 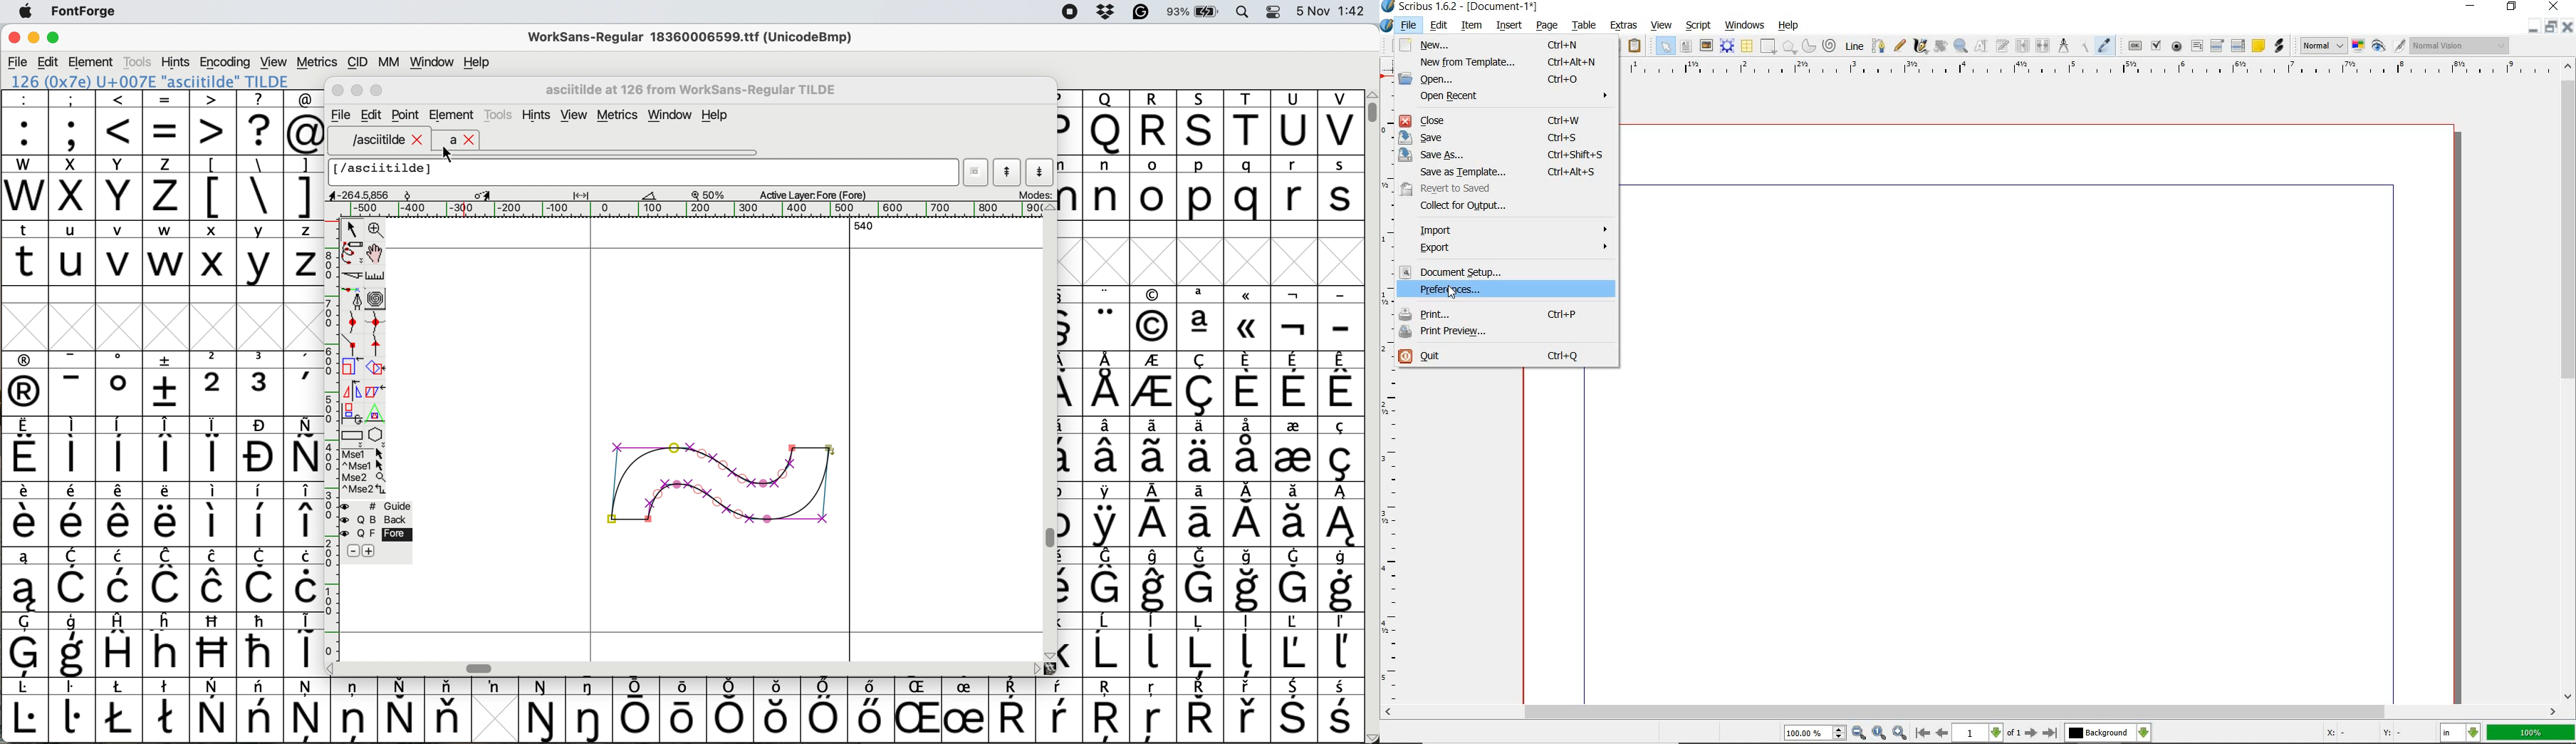 What do you see at coordinates (1506, 136) in the screenshot?
I see `save` at bounding box center [1506, 136].